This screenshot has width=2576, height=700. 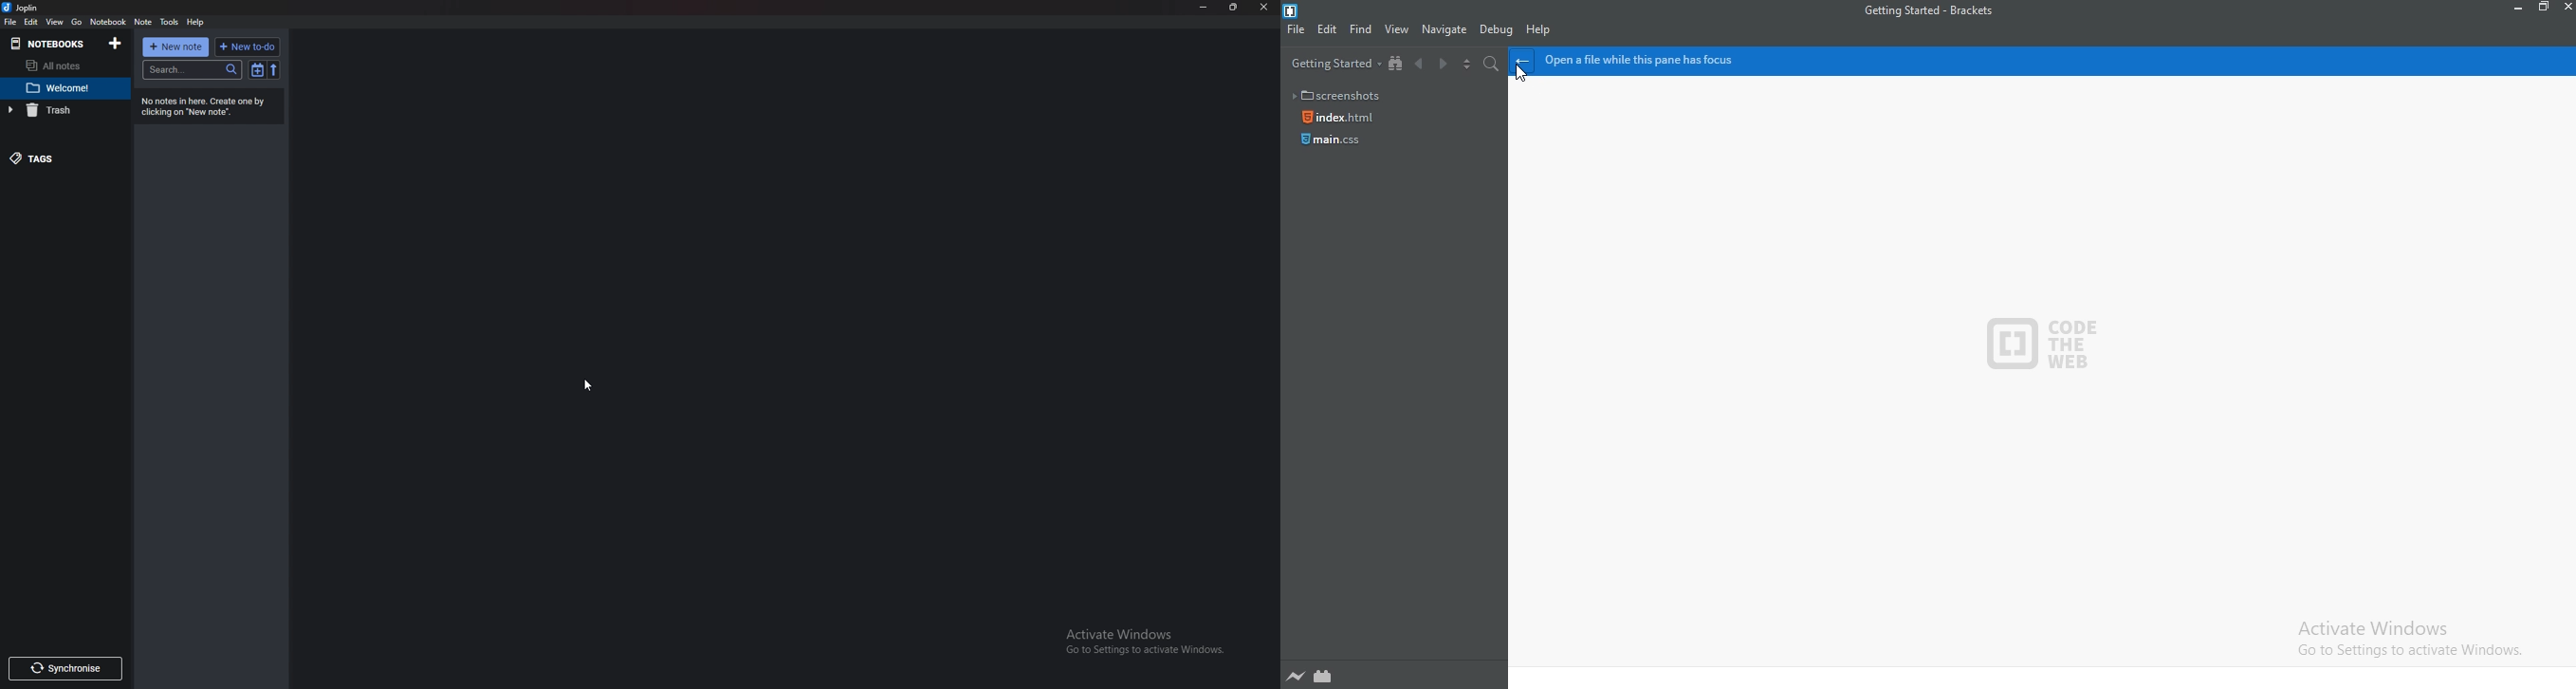 What do you see at coordinates (169, 22) in the screenshot?
I see `Tools` at bounding box center [169, 22].